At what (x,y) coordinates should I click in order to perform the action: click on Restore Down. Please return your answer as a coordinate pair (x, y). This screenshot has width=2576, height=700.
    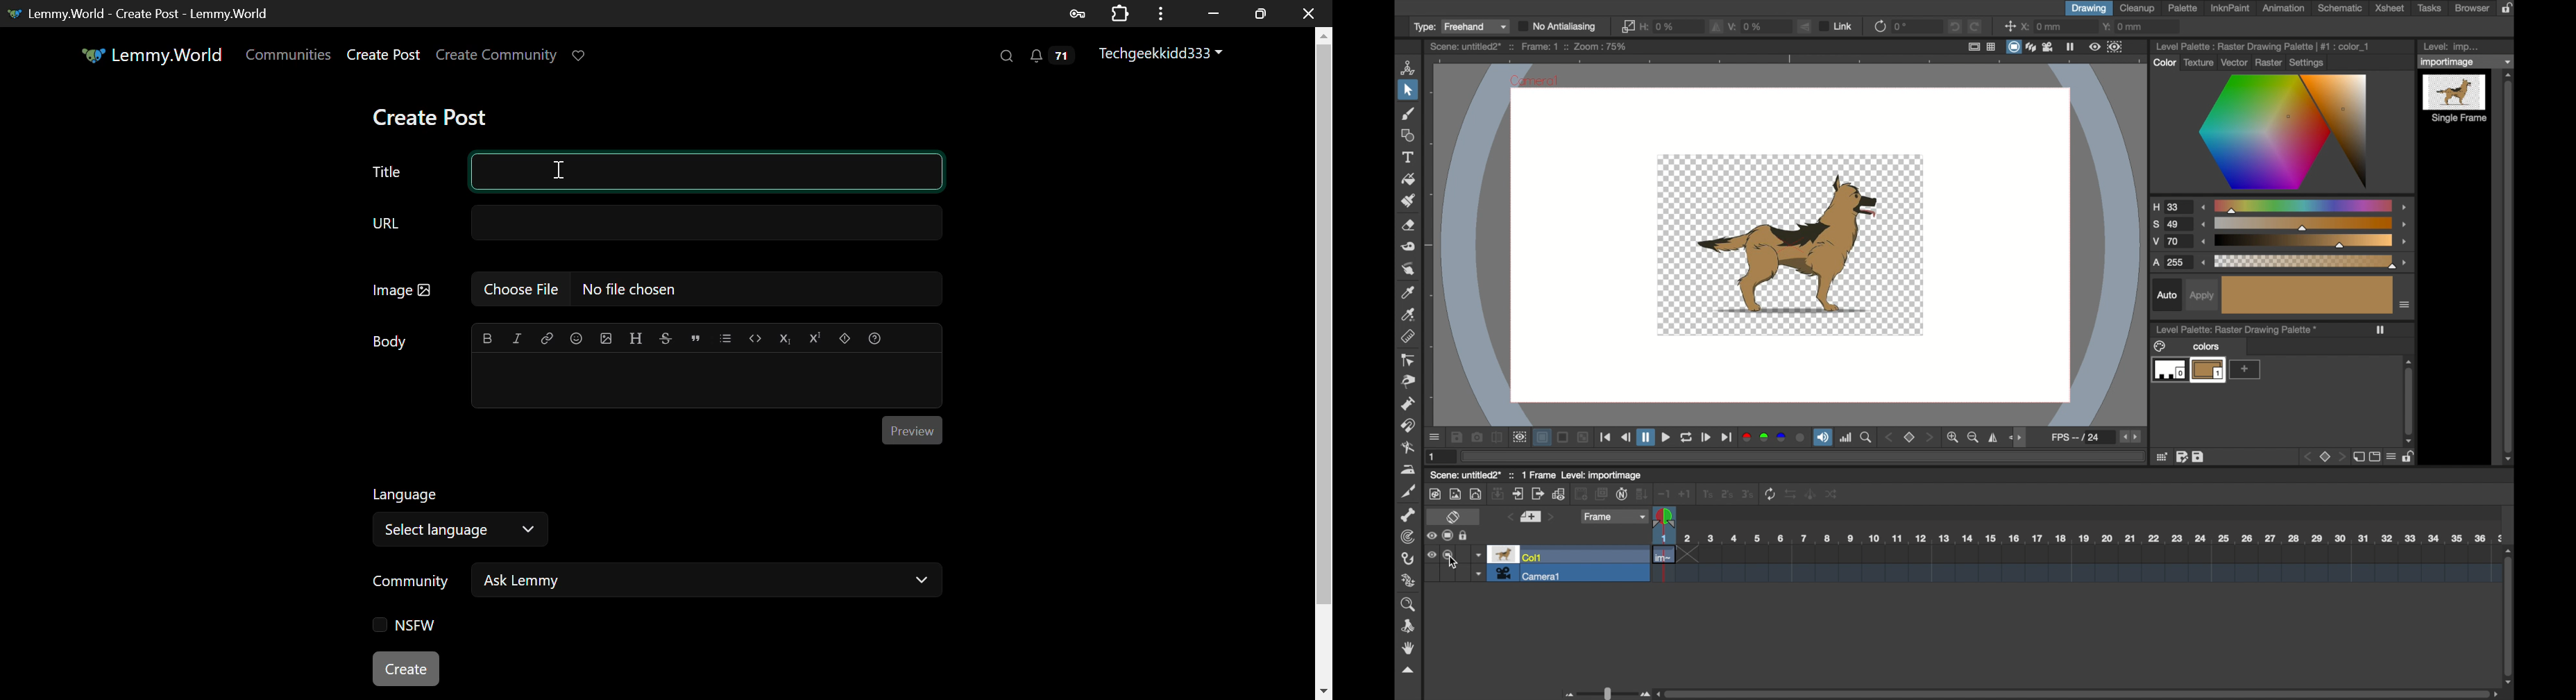
    Looking at the image, I should click on (1214, 13).